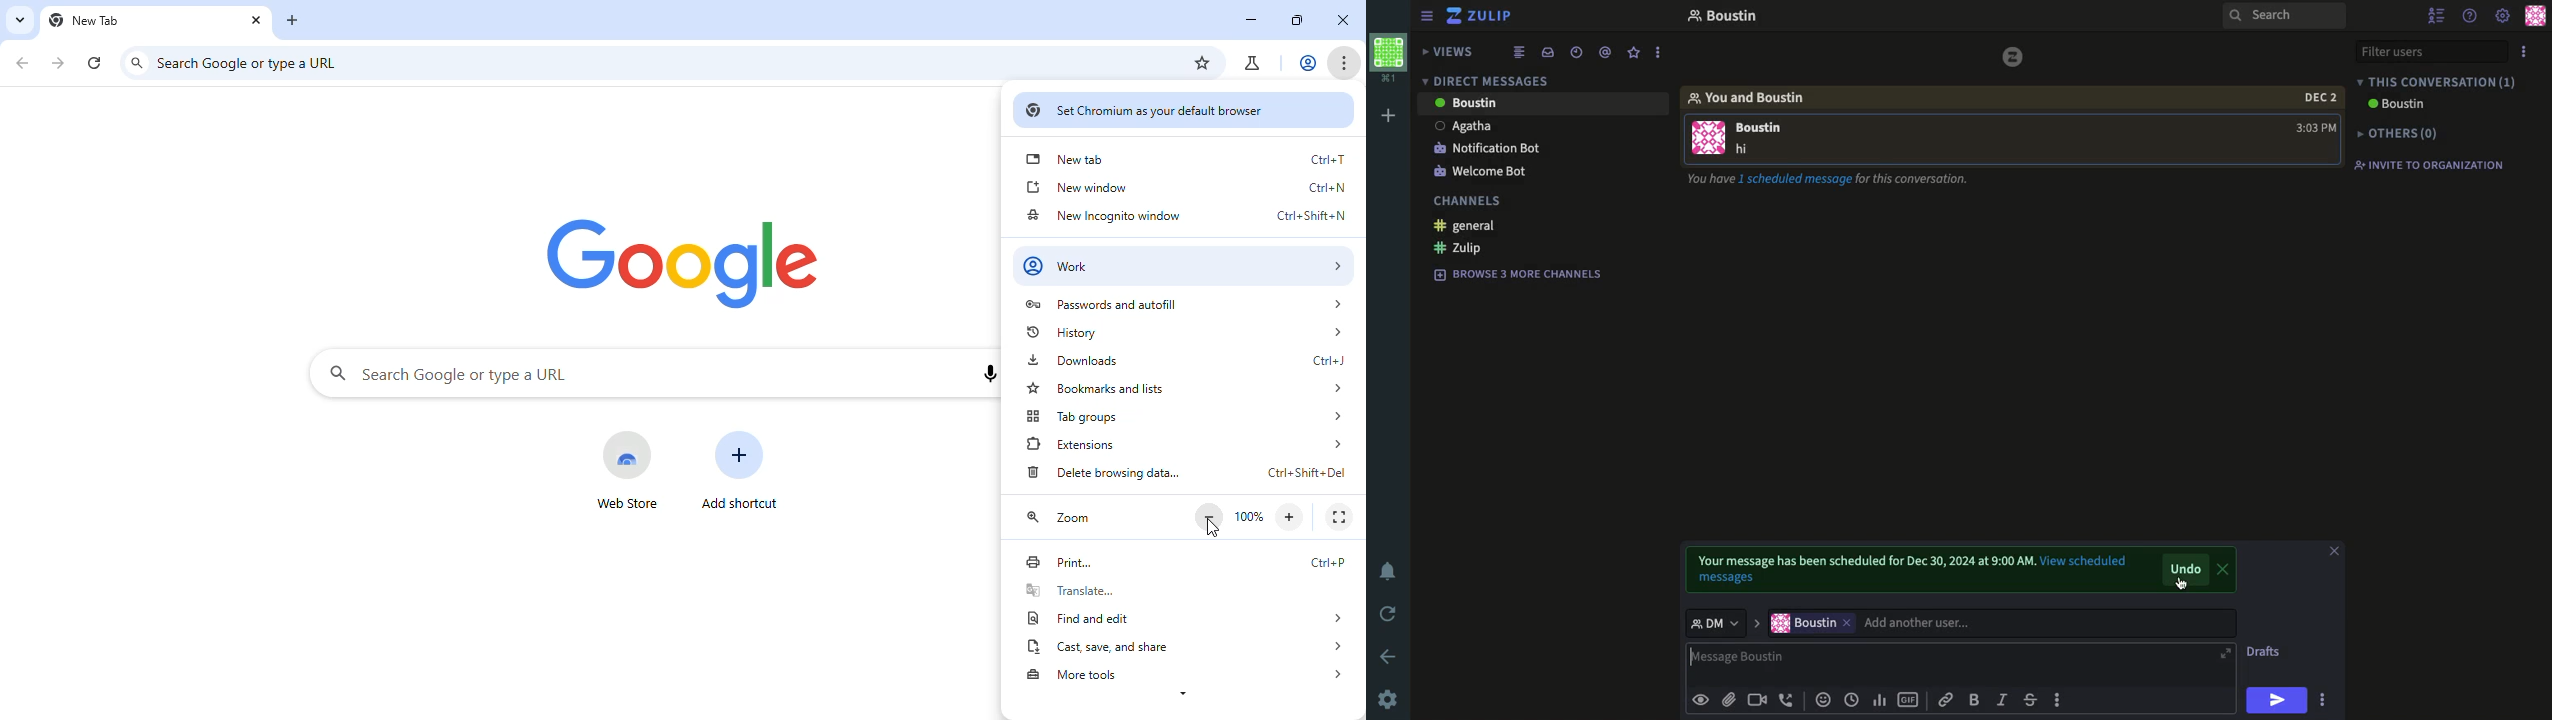 The height and width of the screenshot is (728, 2576). What do you see at coordinates (1182, 697) in the screenshot?
I see `expand` at bounding box center [1182, 697].